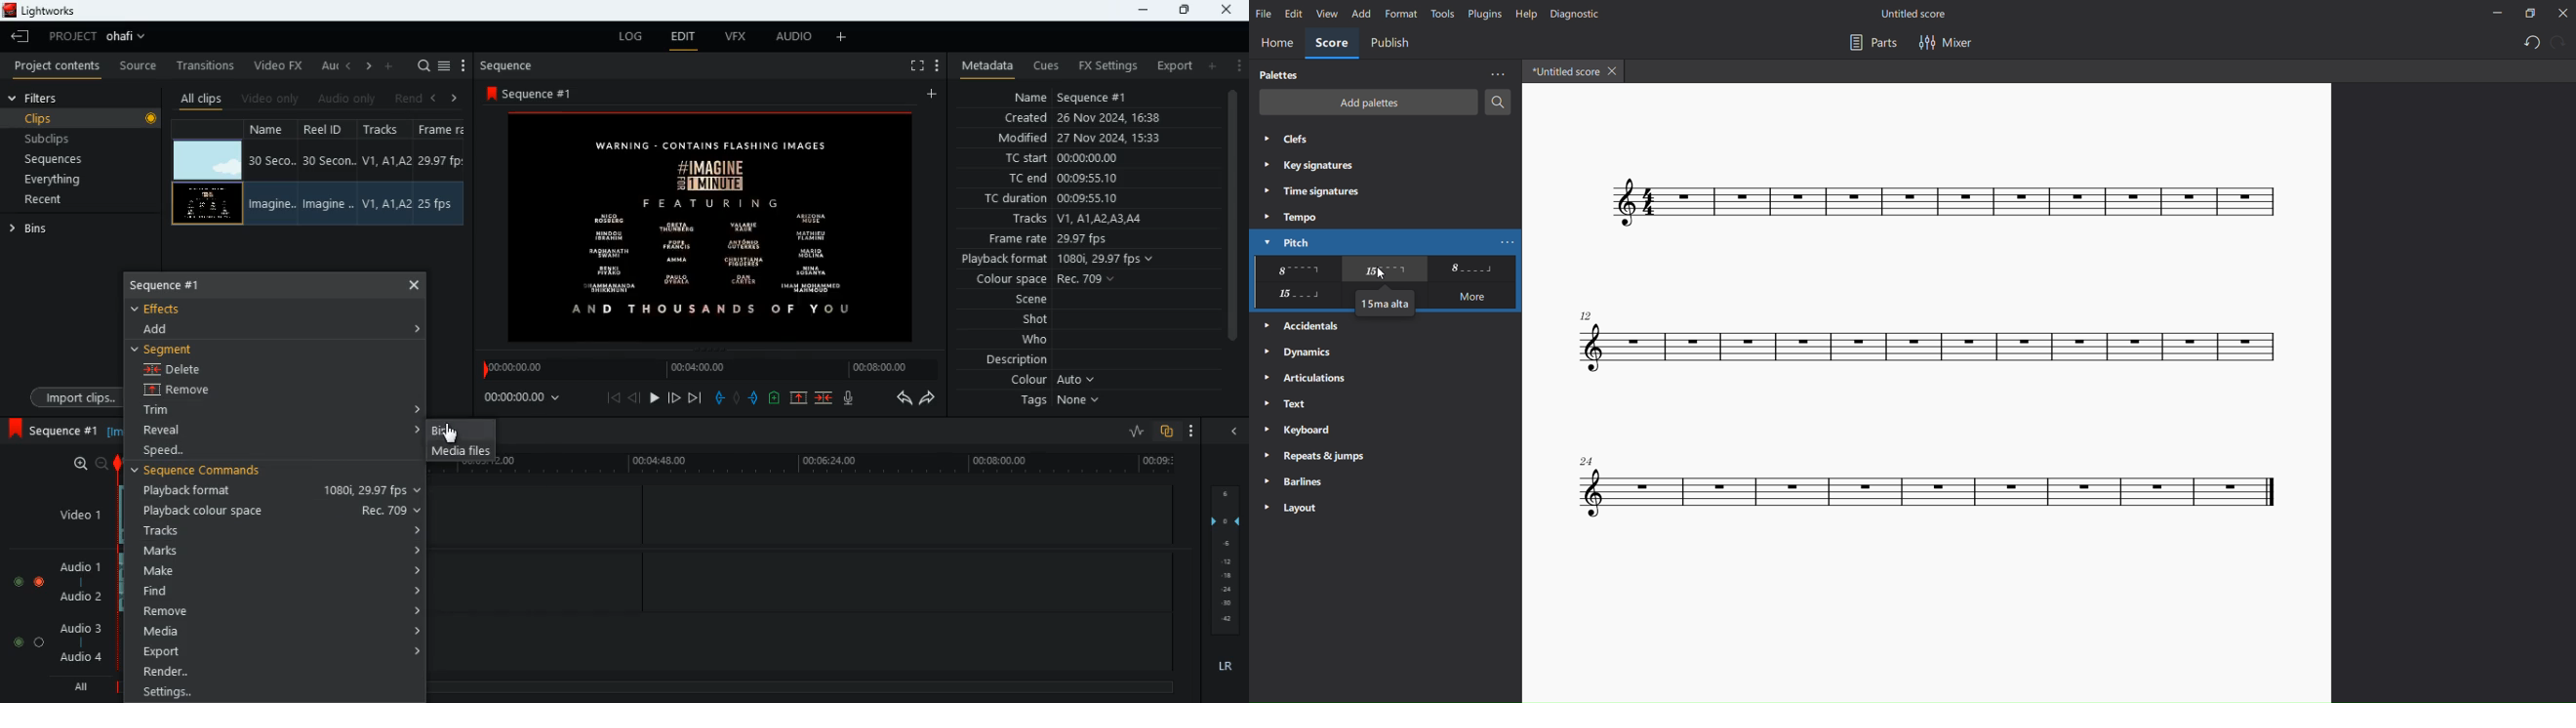  What do you see at coordinates (370, 67) in the screenshot?
I see `right` at bounding box center [370, 67].